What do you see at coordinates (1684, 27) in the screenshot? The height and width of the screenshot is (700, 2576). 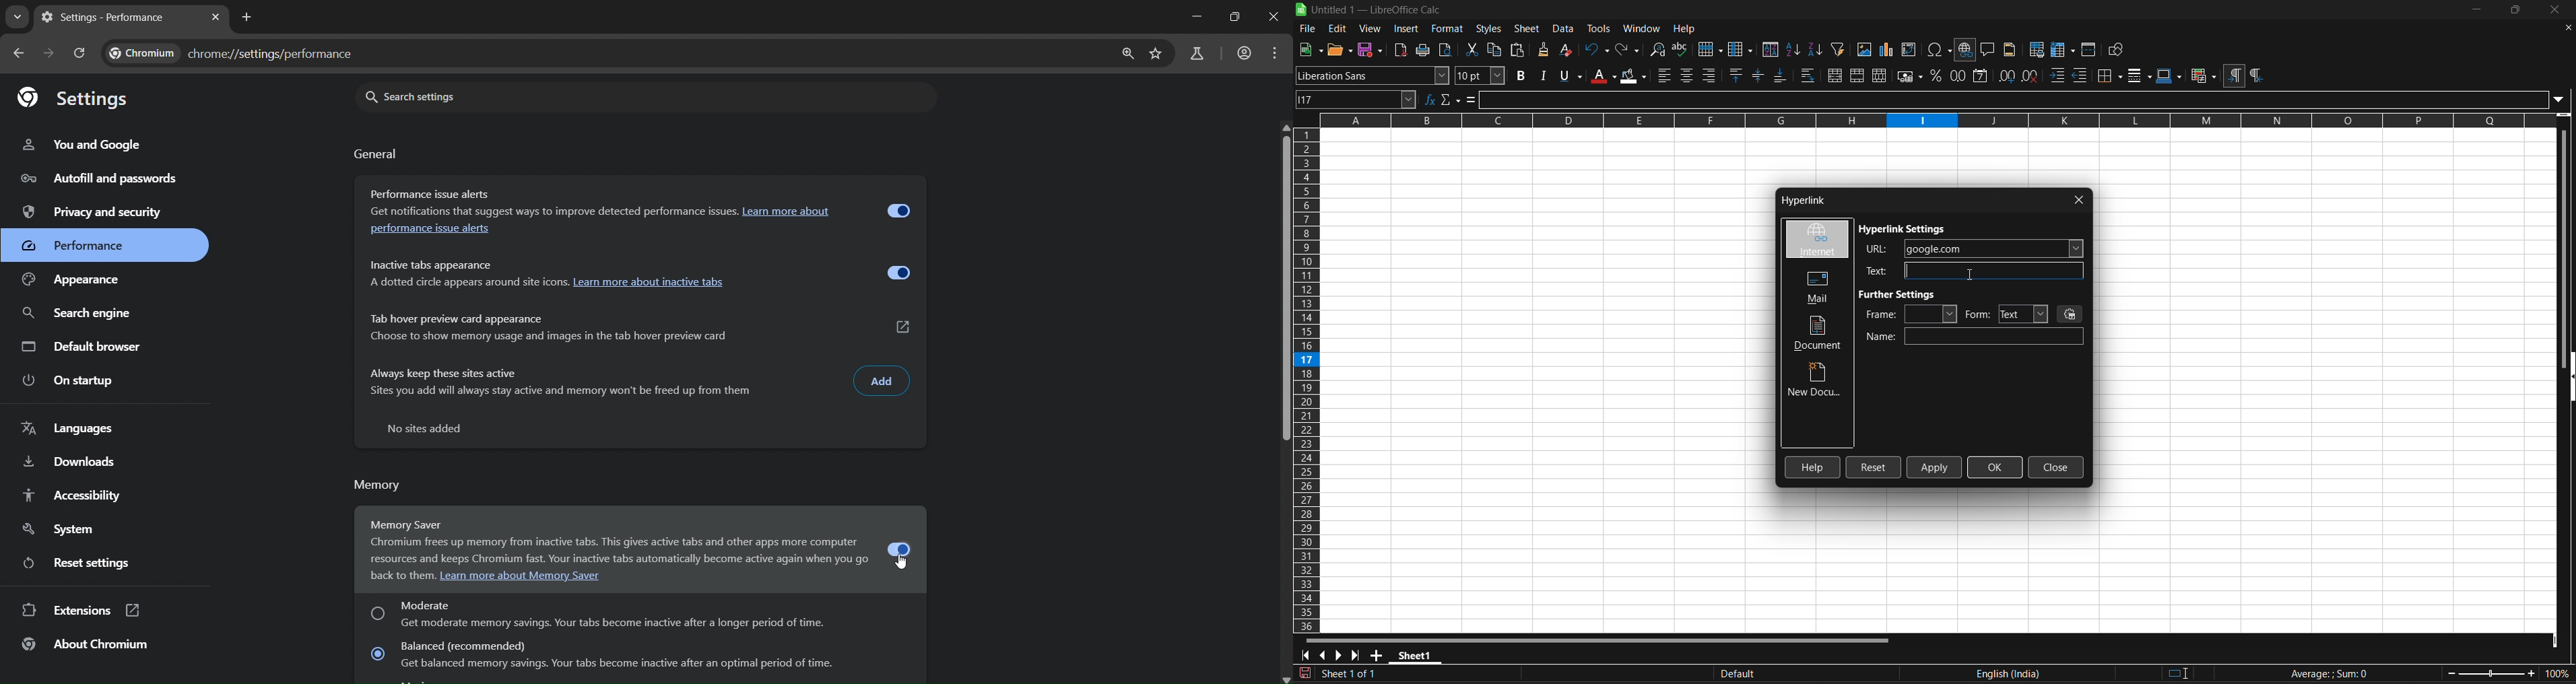 I see `help` at bounding box center [1684, 27].